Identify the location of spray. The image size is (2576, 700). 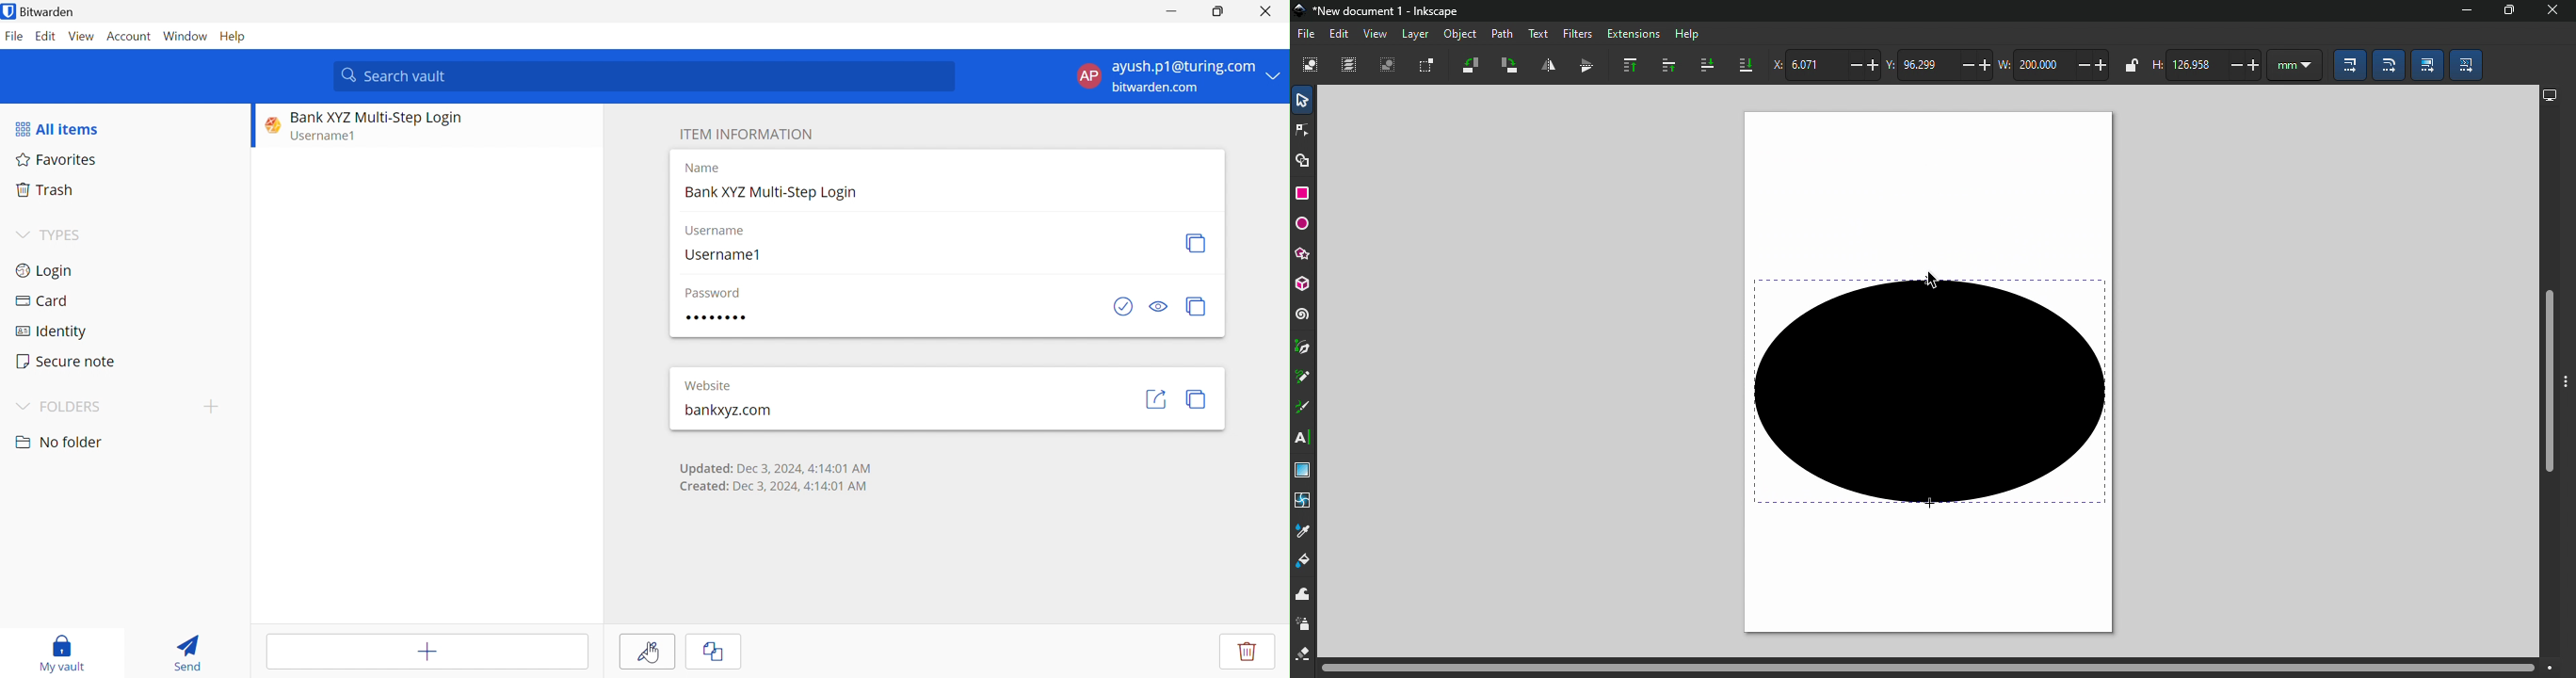
(1304, 625).